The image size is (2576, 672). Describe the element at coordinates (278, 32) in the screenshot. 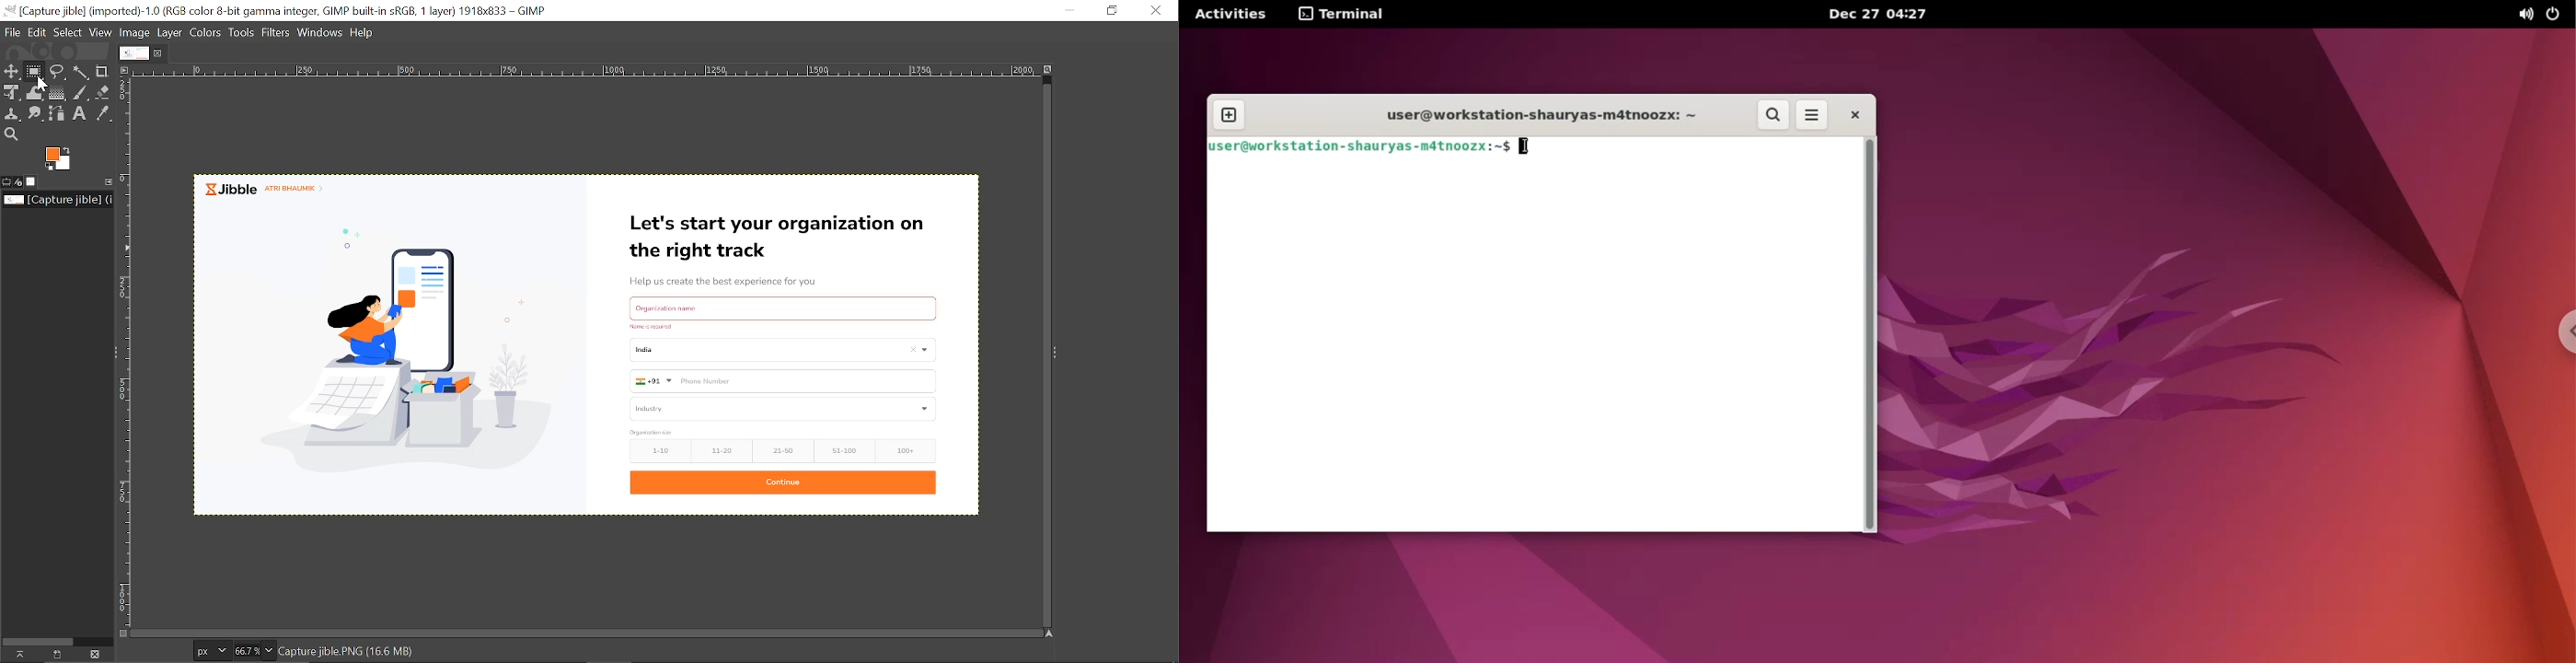

I see `Filters` at that location.